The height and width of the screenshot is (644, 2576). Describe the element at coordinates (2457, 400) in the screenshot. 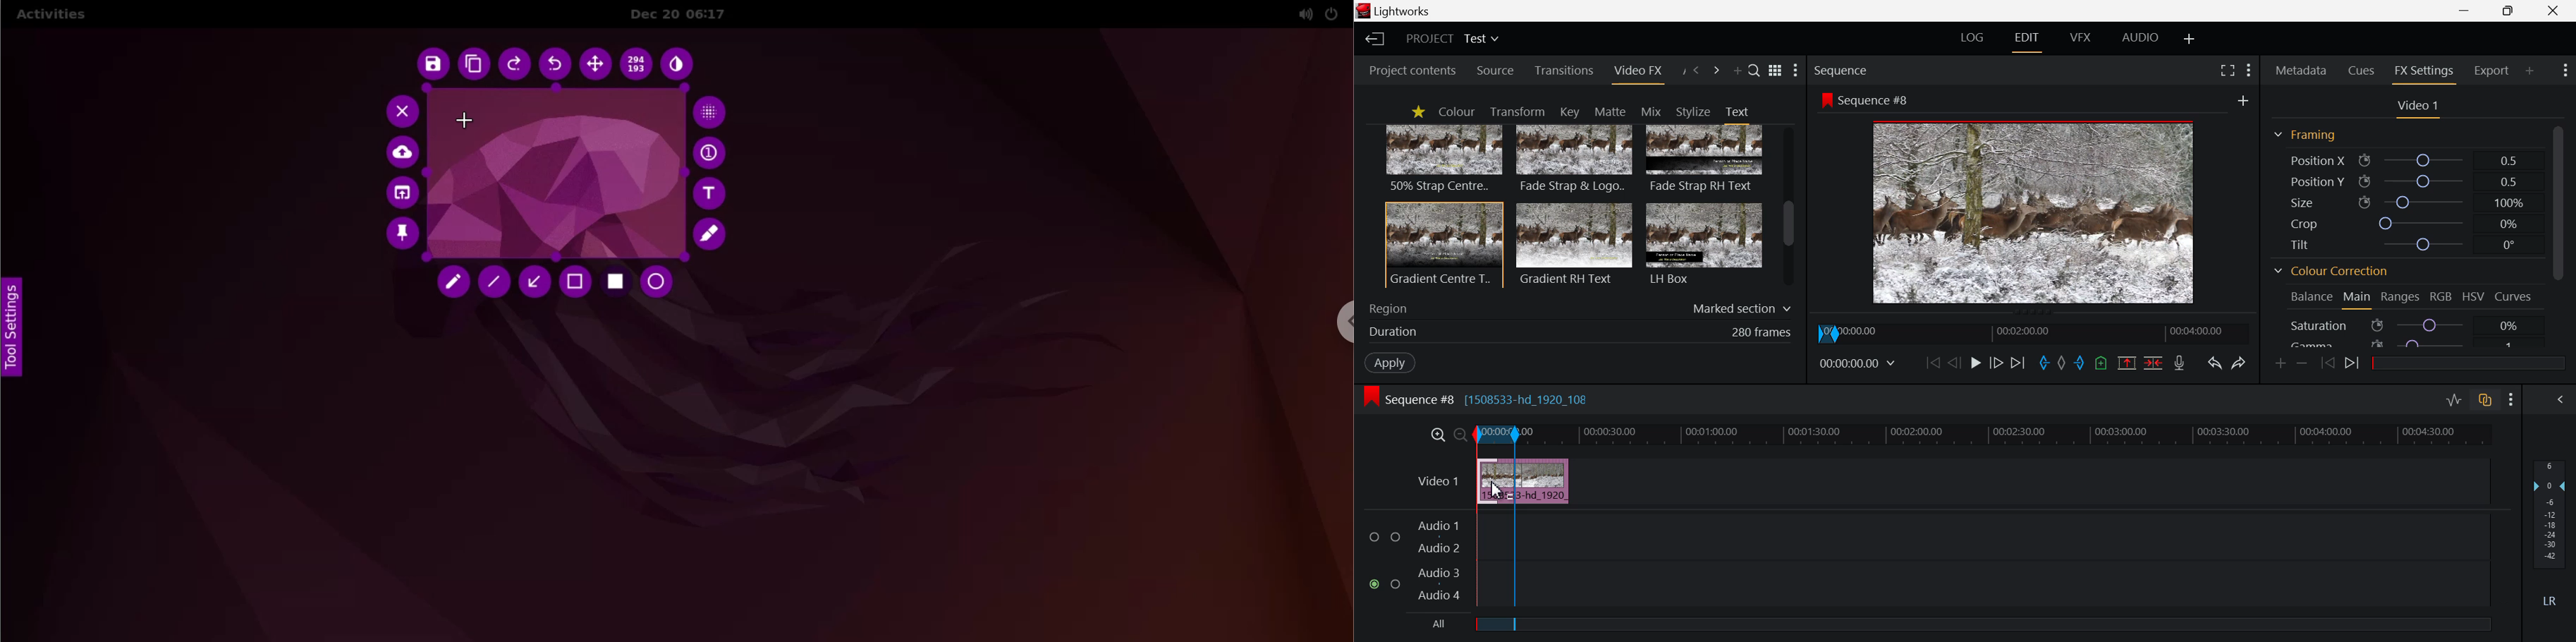

I see `Toggle audio levels editing` at that location.